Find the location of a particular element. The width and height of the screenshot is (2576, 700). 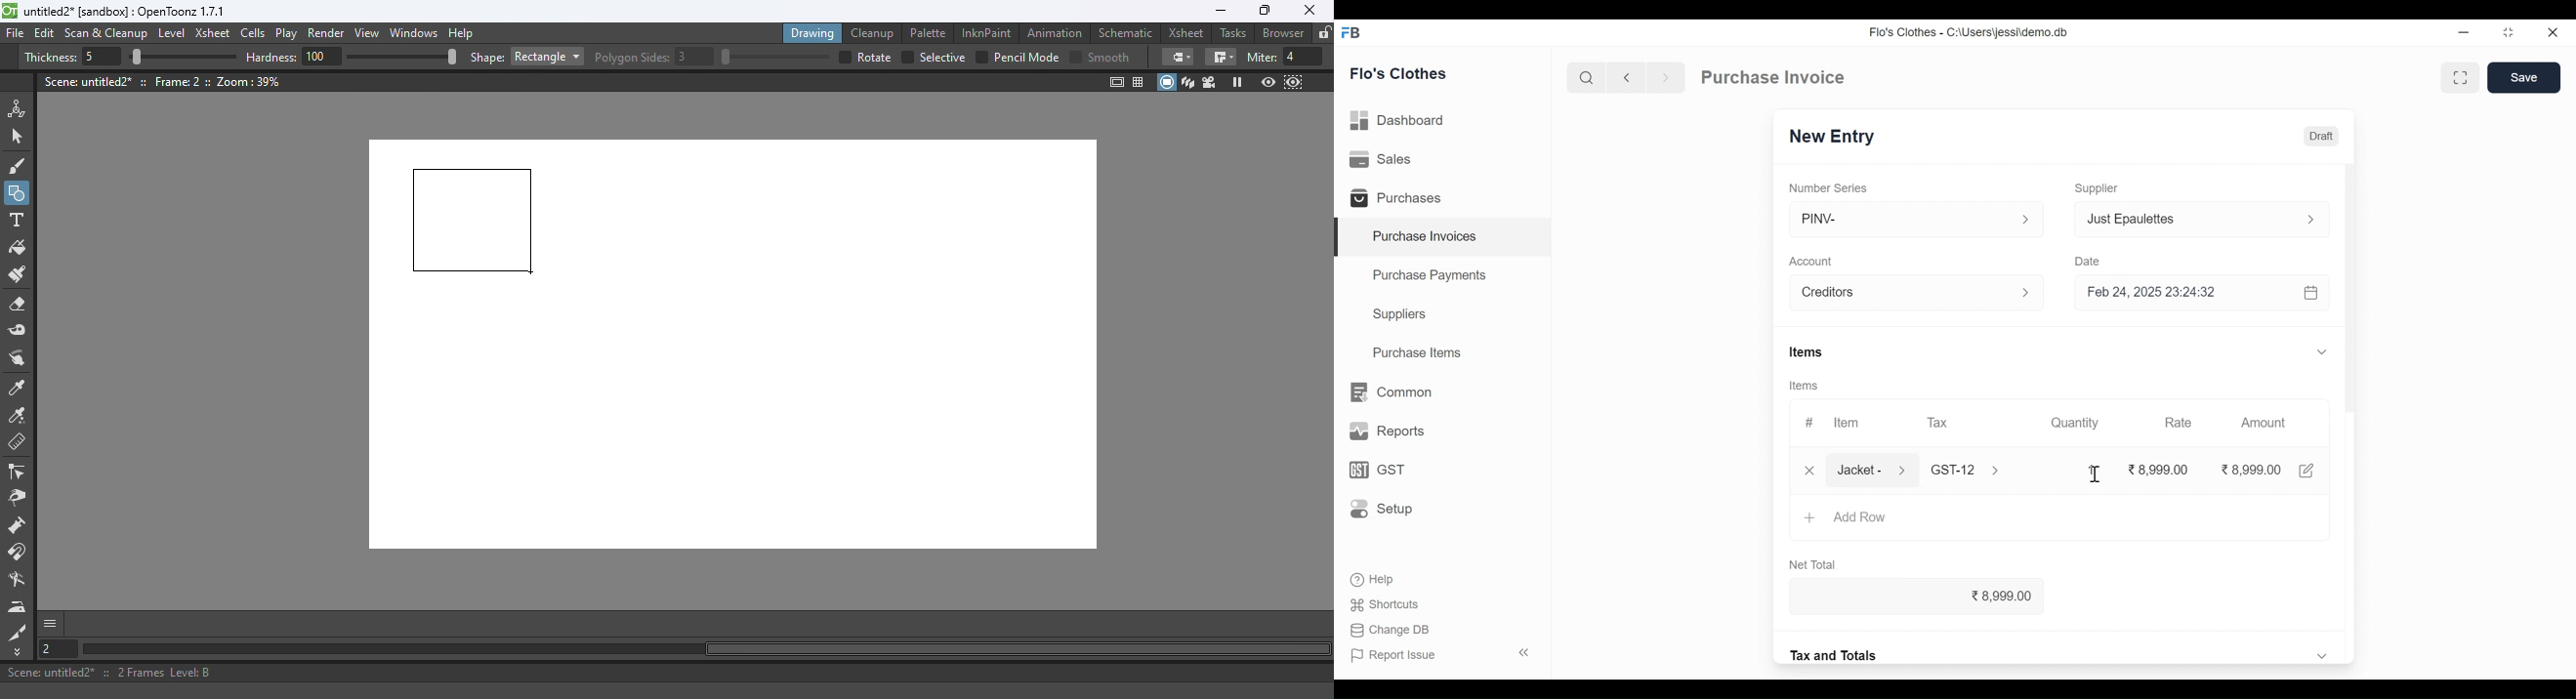

Quantity is located at coordinates (2078, 423).